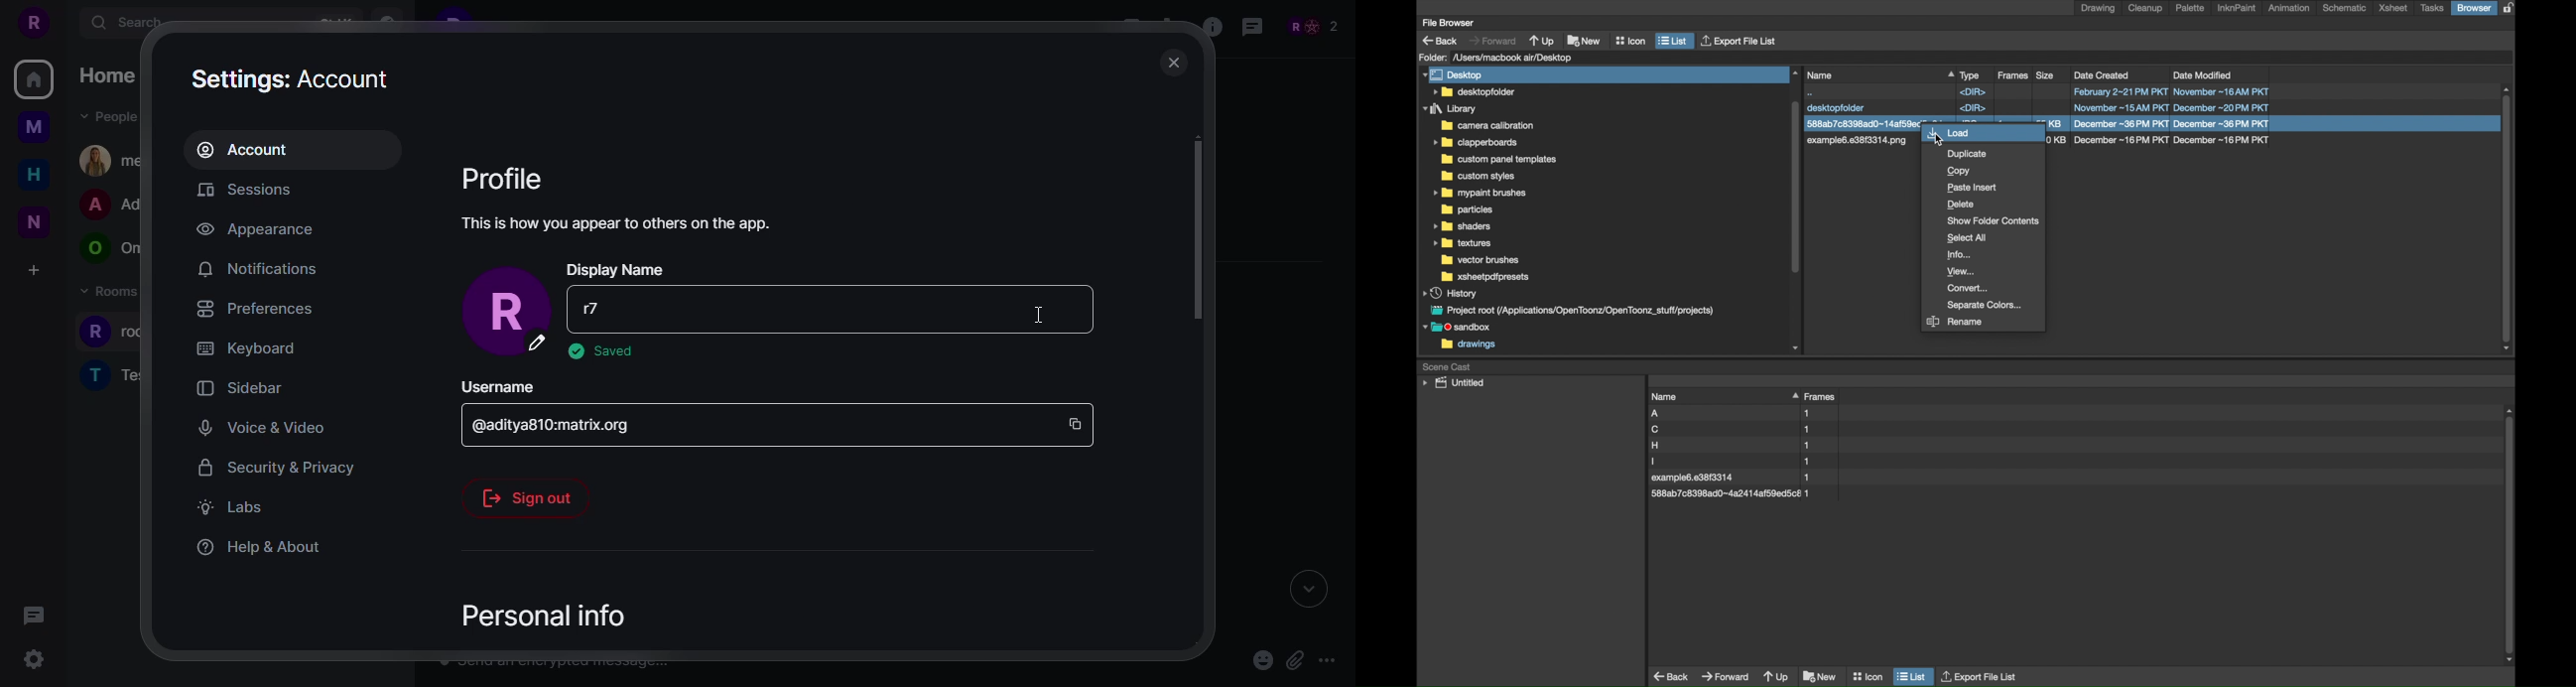 The width and height of the screenshot is (2576, 700). What do you see at coordinates (1293, 660) in the screenshot?
I see `attach` at bounding box center [1293, 660].